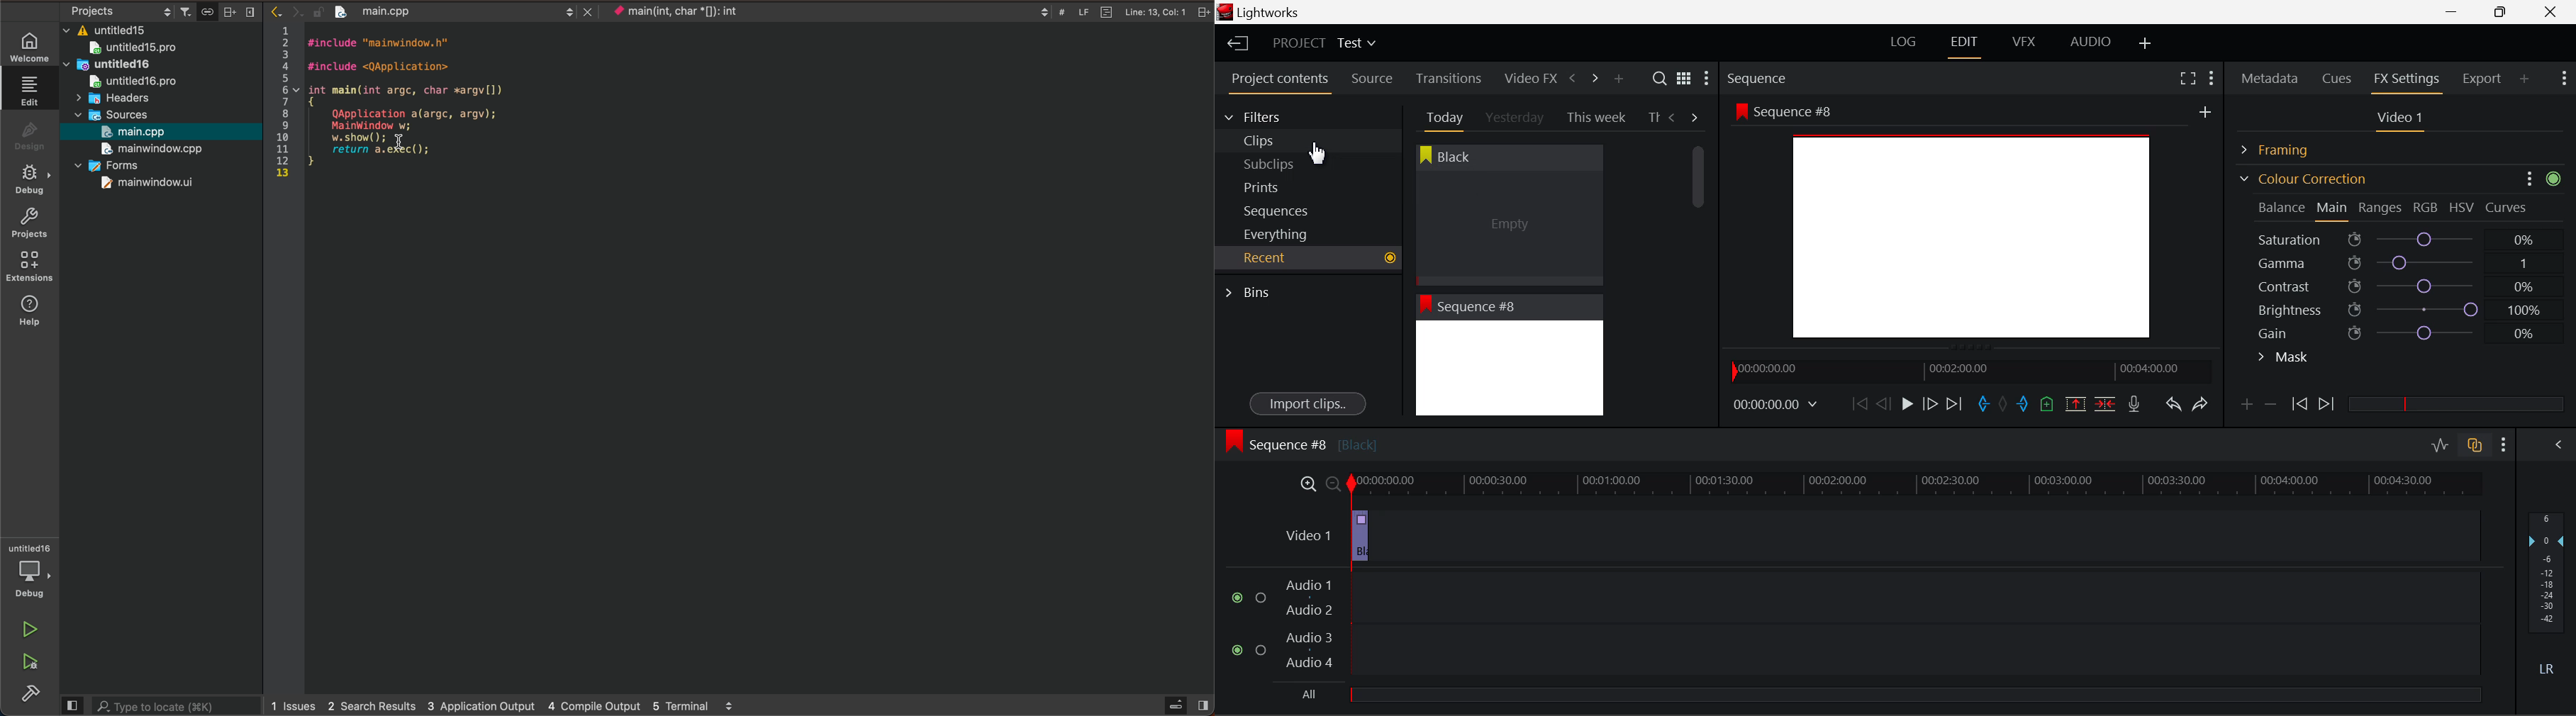 The height and width of the screenshot is (728, 2576). What do you see at coordinates (2298, 405) in the screenshot?
I see `Previous keyframe` at bounding box center [2298, 405].